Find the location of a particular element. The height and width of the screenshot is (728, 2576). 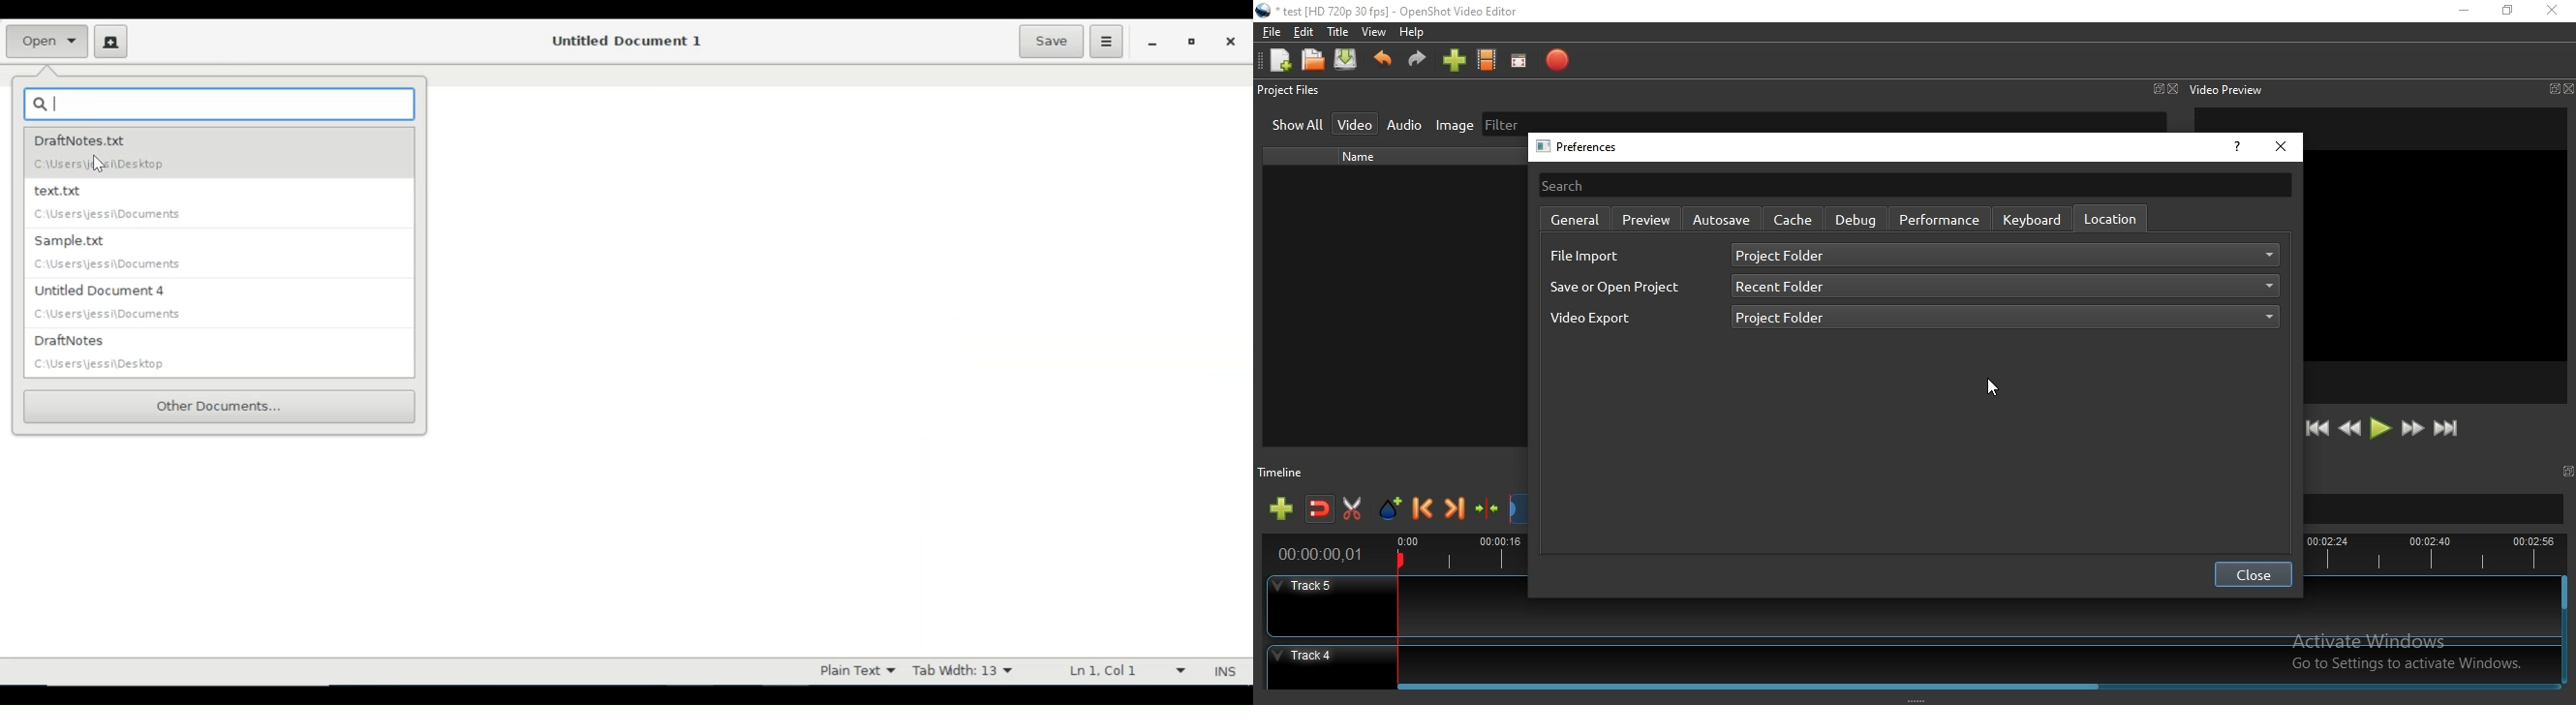

window is located at coordinates (2552, 89).